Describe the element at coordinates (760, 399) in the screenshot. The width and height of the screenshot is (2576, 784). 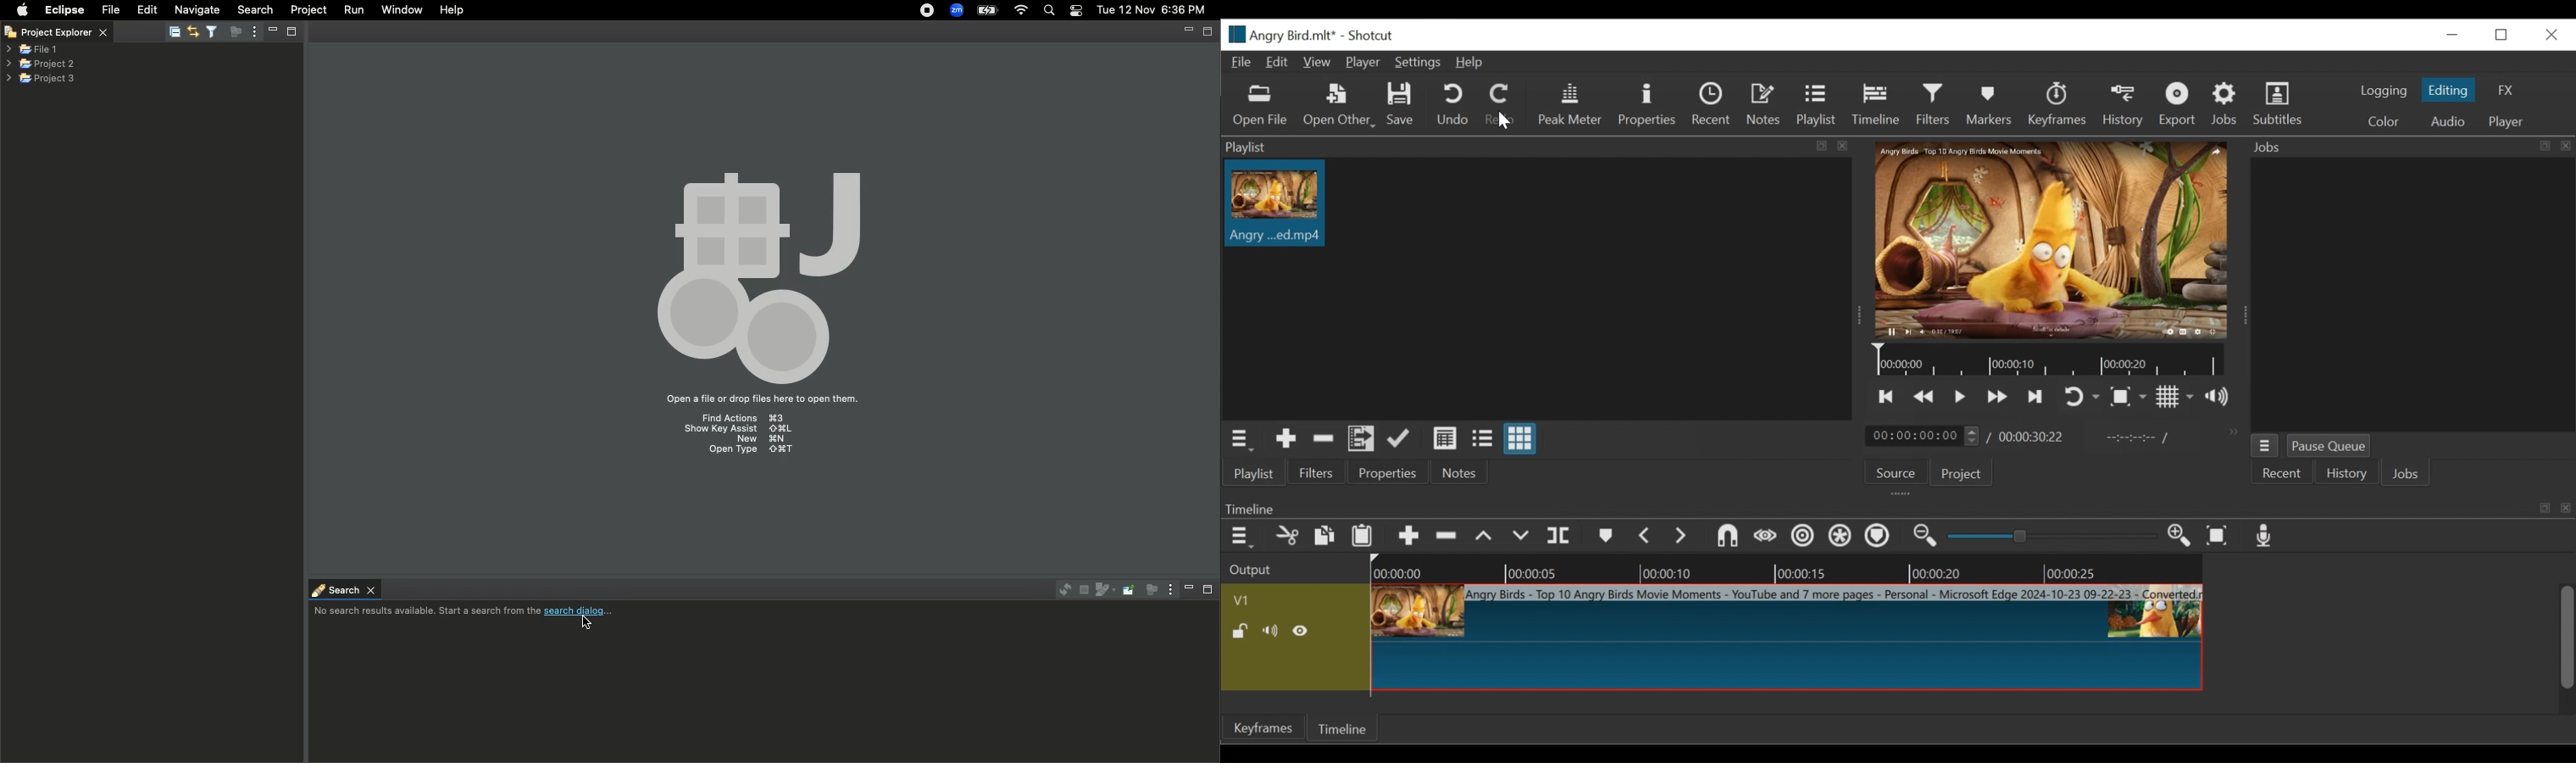
I see `Drag files here to open them` at that location.